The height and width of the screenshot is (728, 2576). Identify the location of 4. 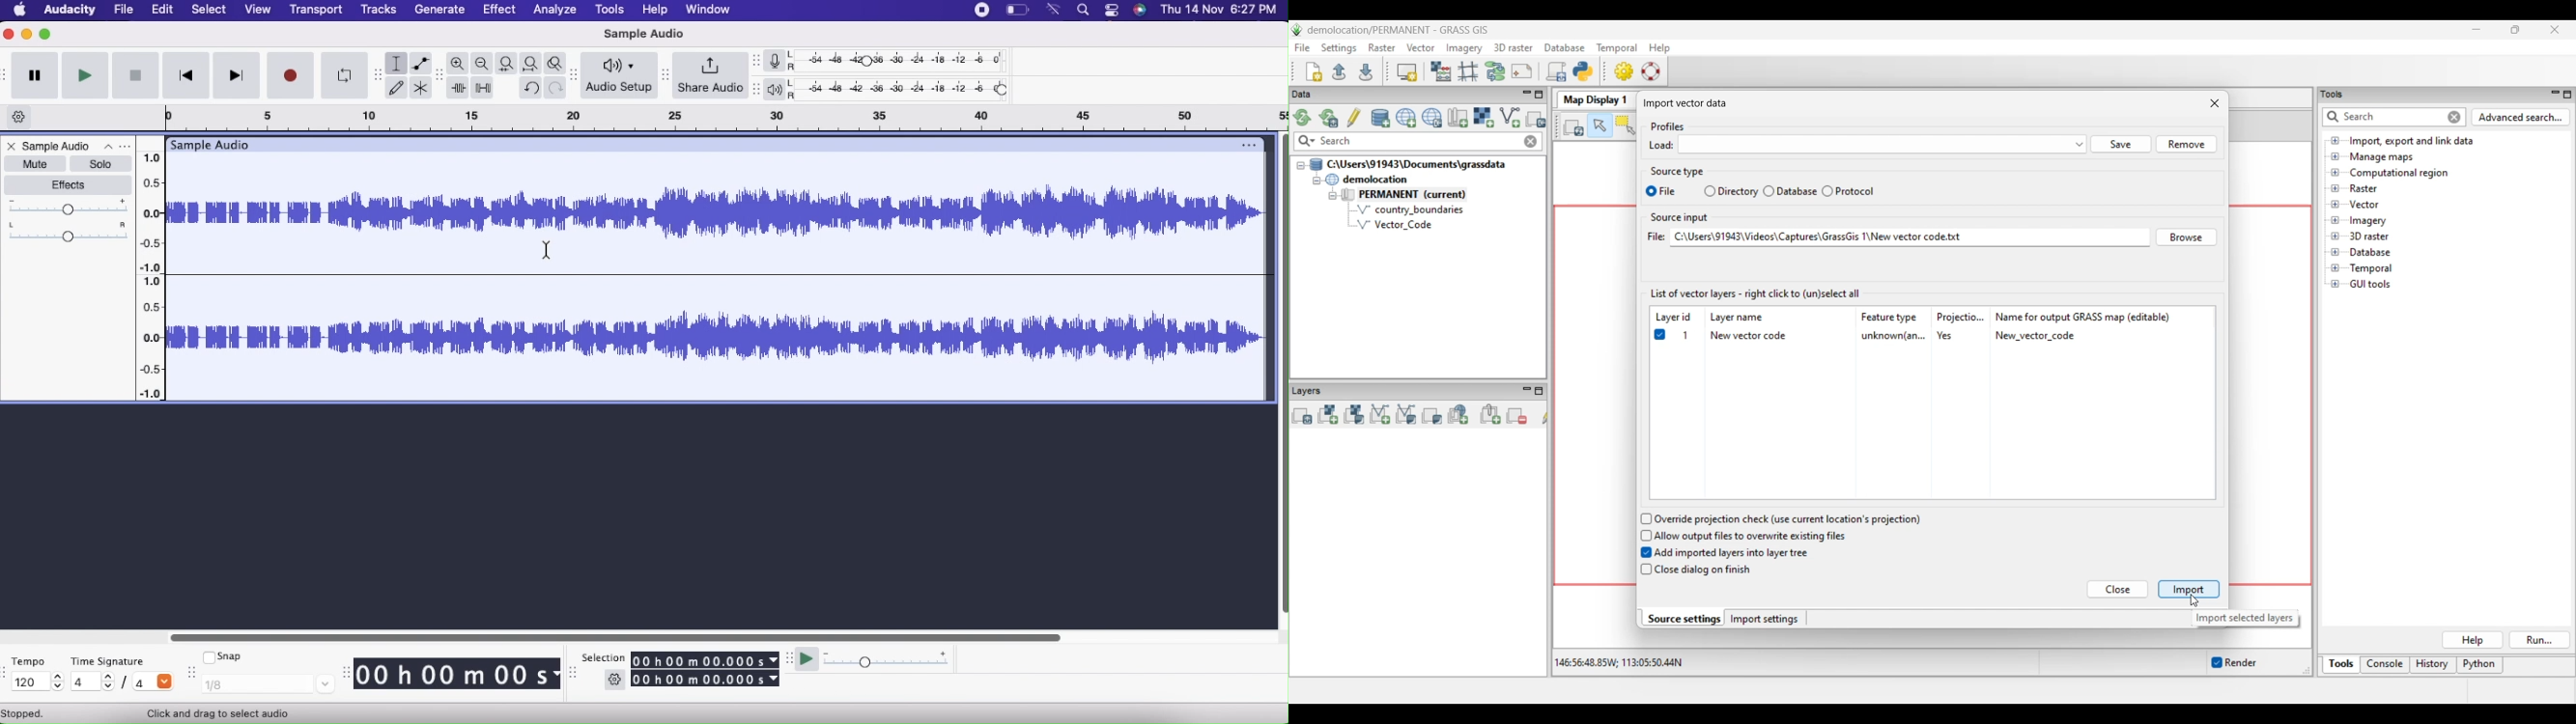
(153, 683).